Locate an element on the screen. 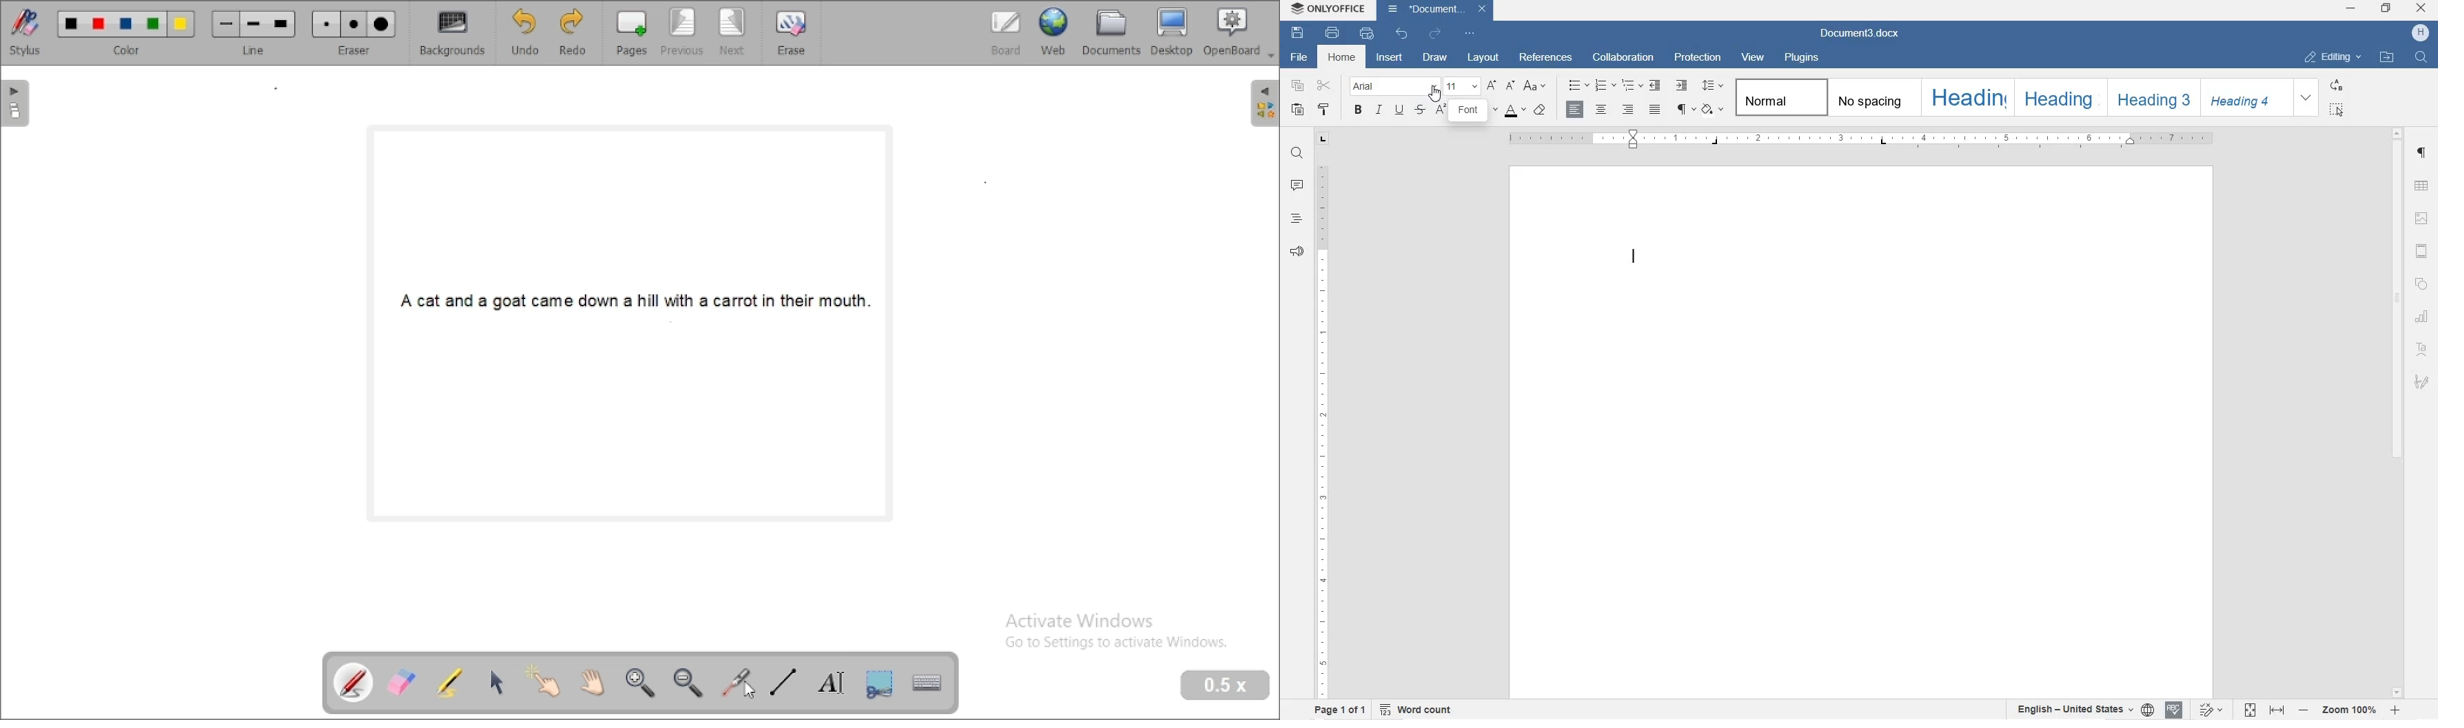 The image size is (2464, 728). FONT is located at coordinates (1470, 111).